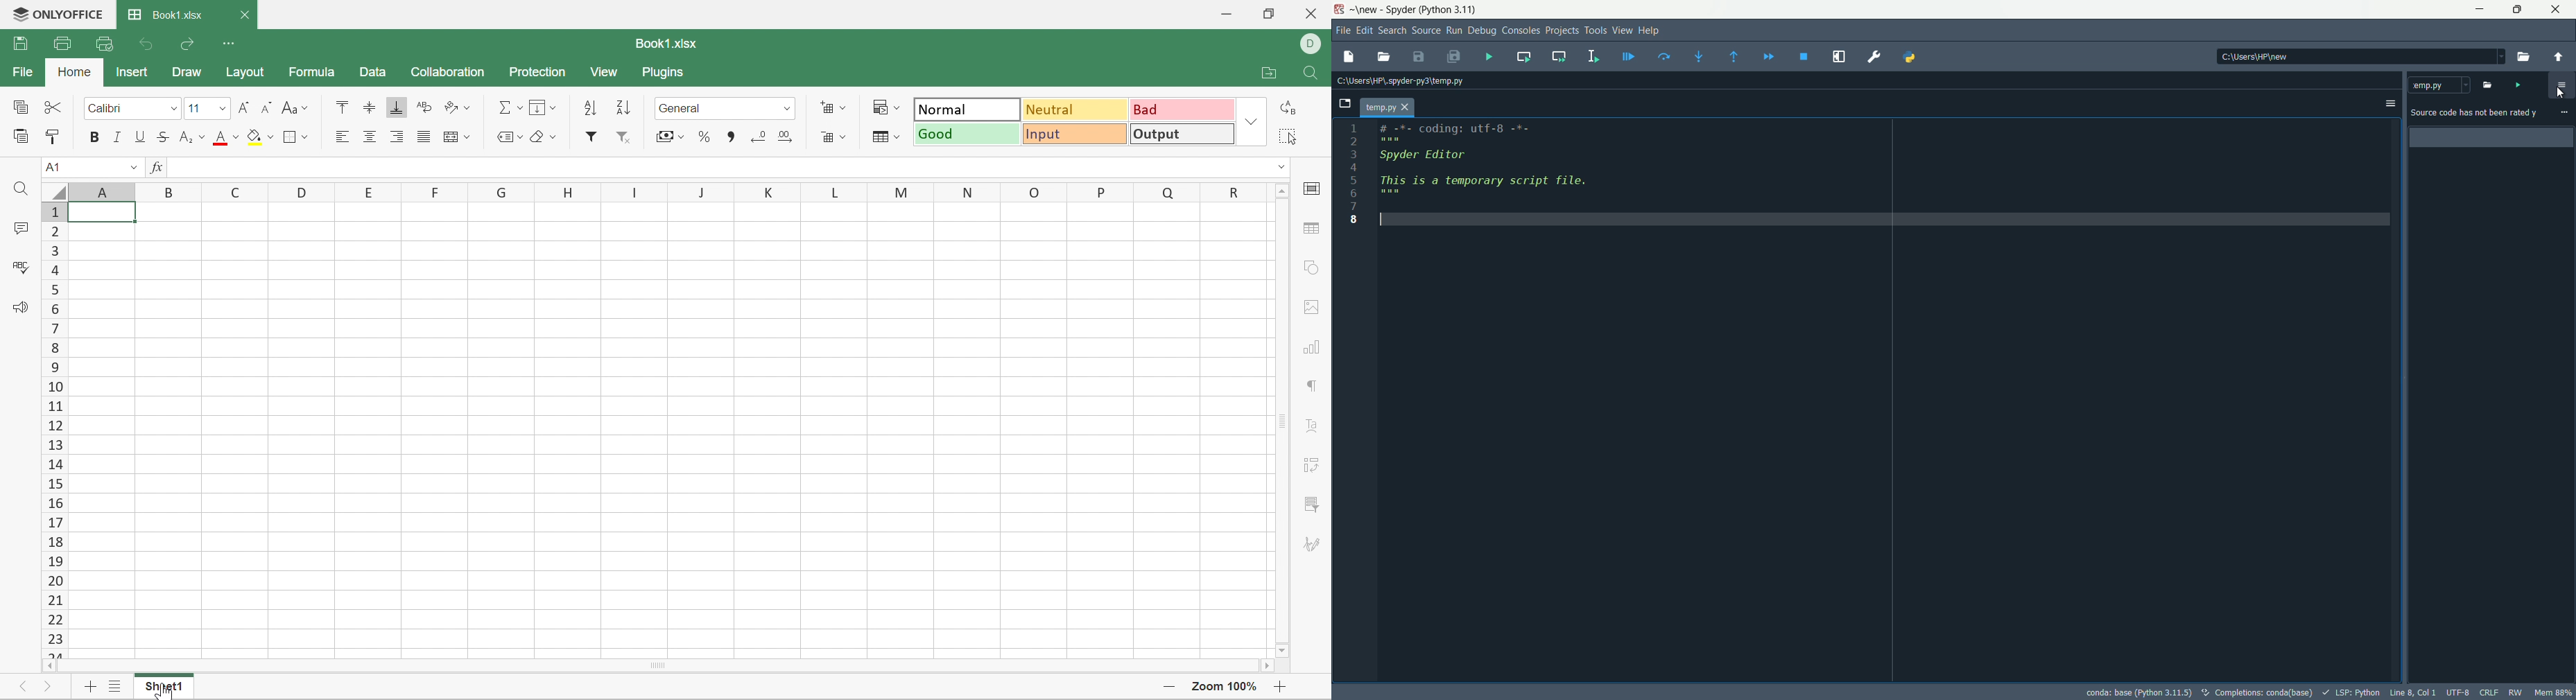 This screenshot has height=700, width=2576. Describe the element at coordinates (1239, 193) in the screenshot. I see `R` at that location.